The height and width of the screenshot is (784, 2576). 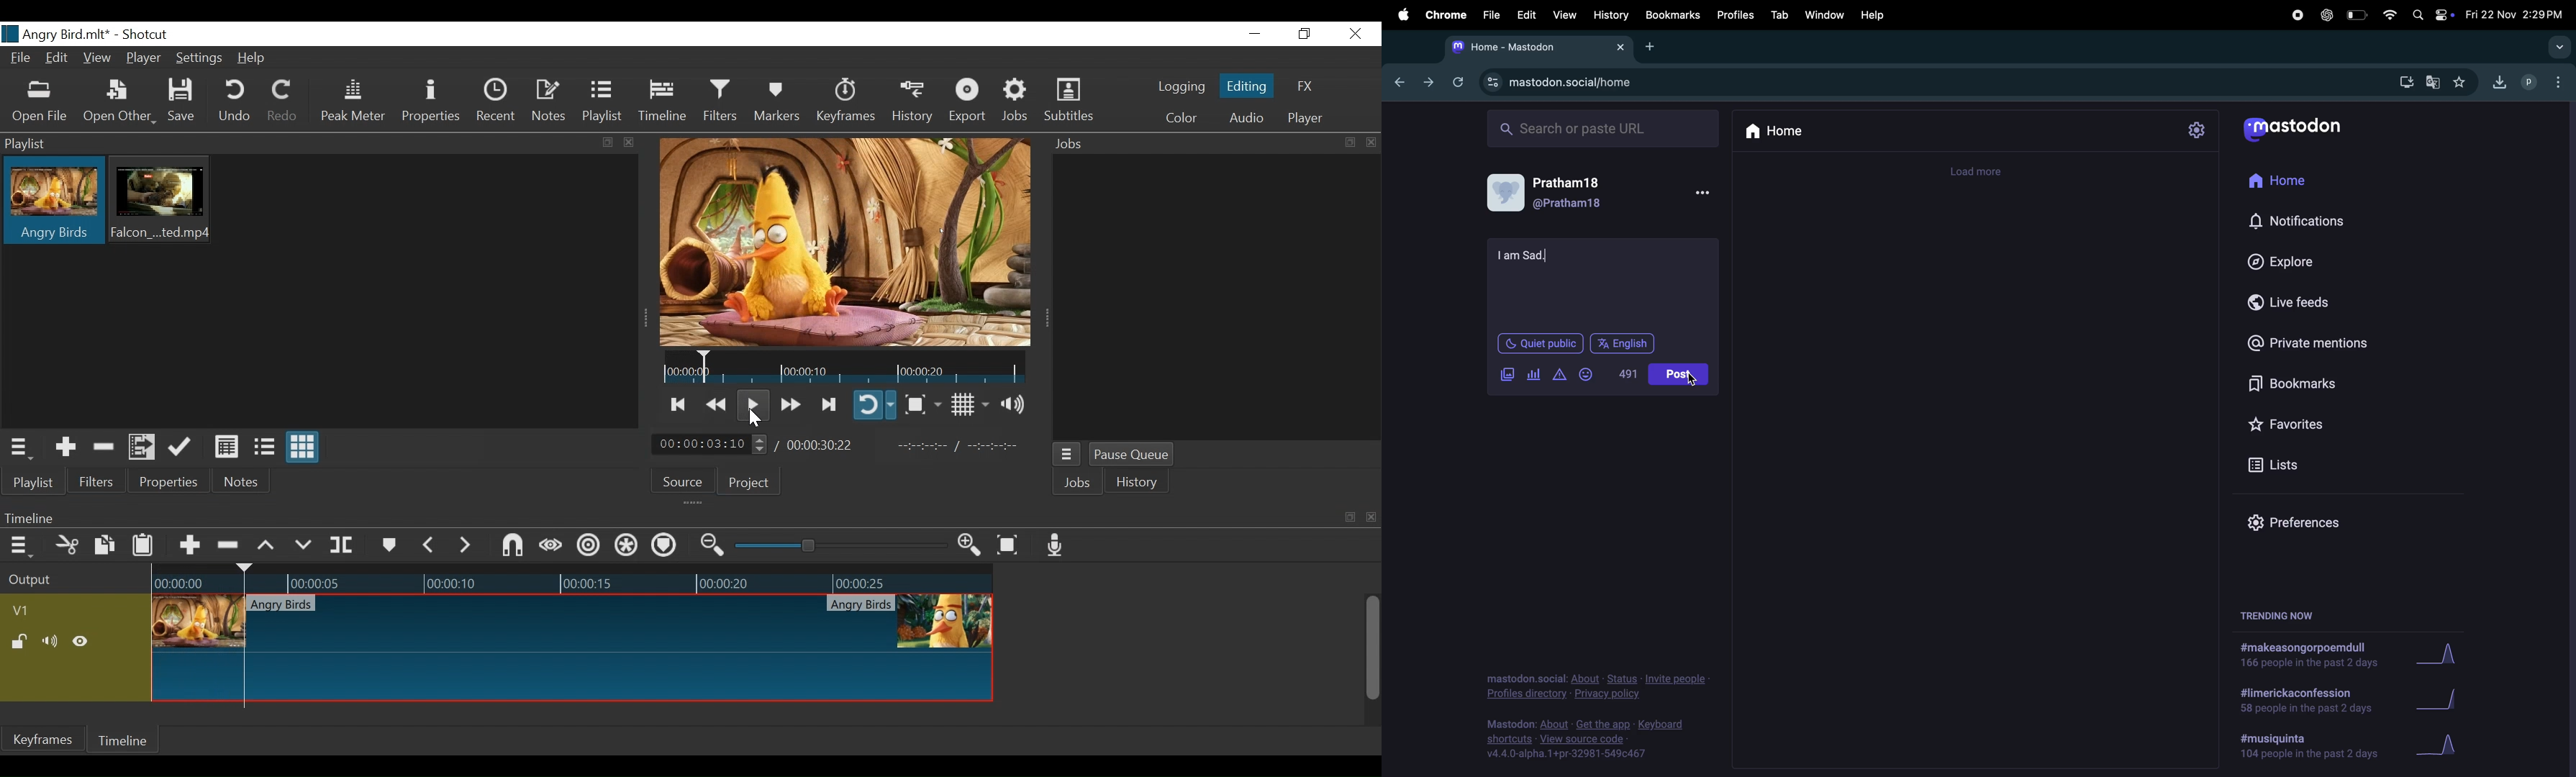 I want to click on graph, so click(x=2447, y=653).